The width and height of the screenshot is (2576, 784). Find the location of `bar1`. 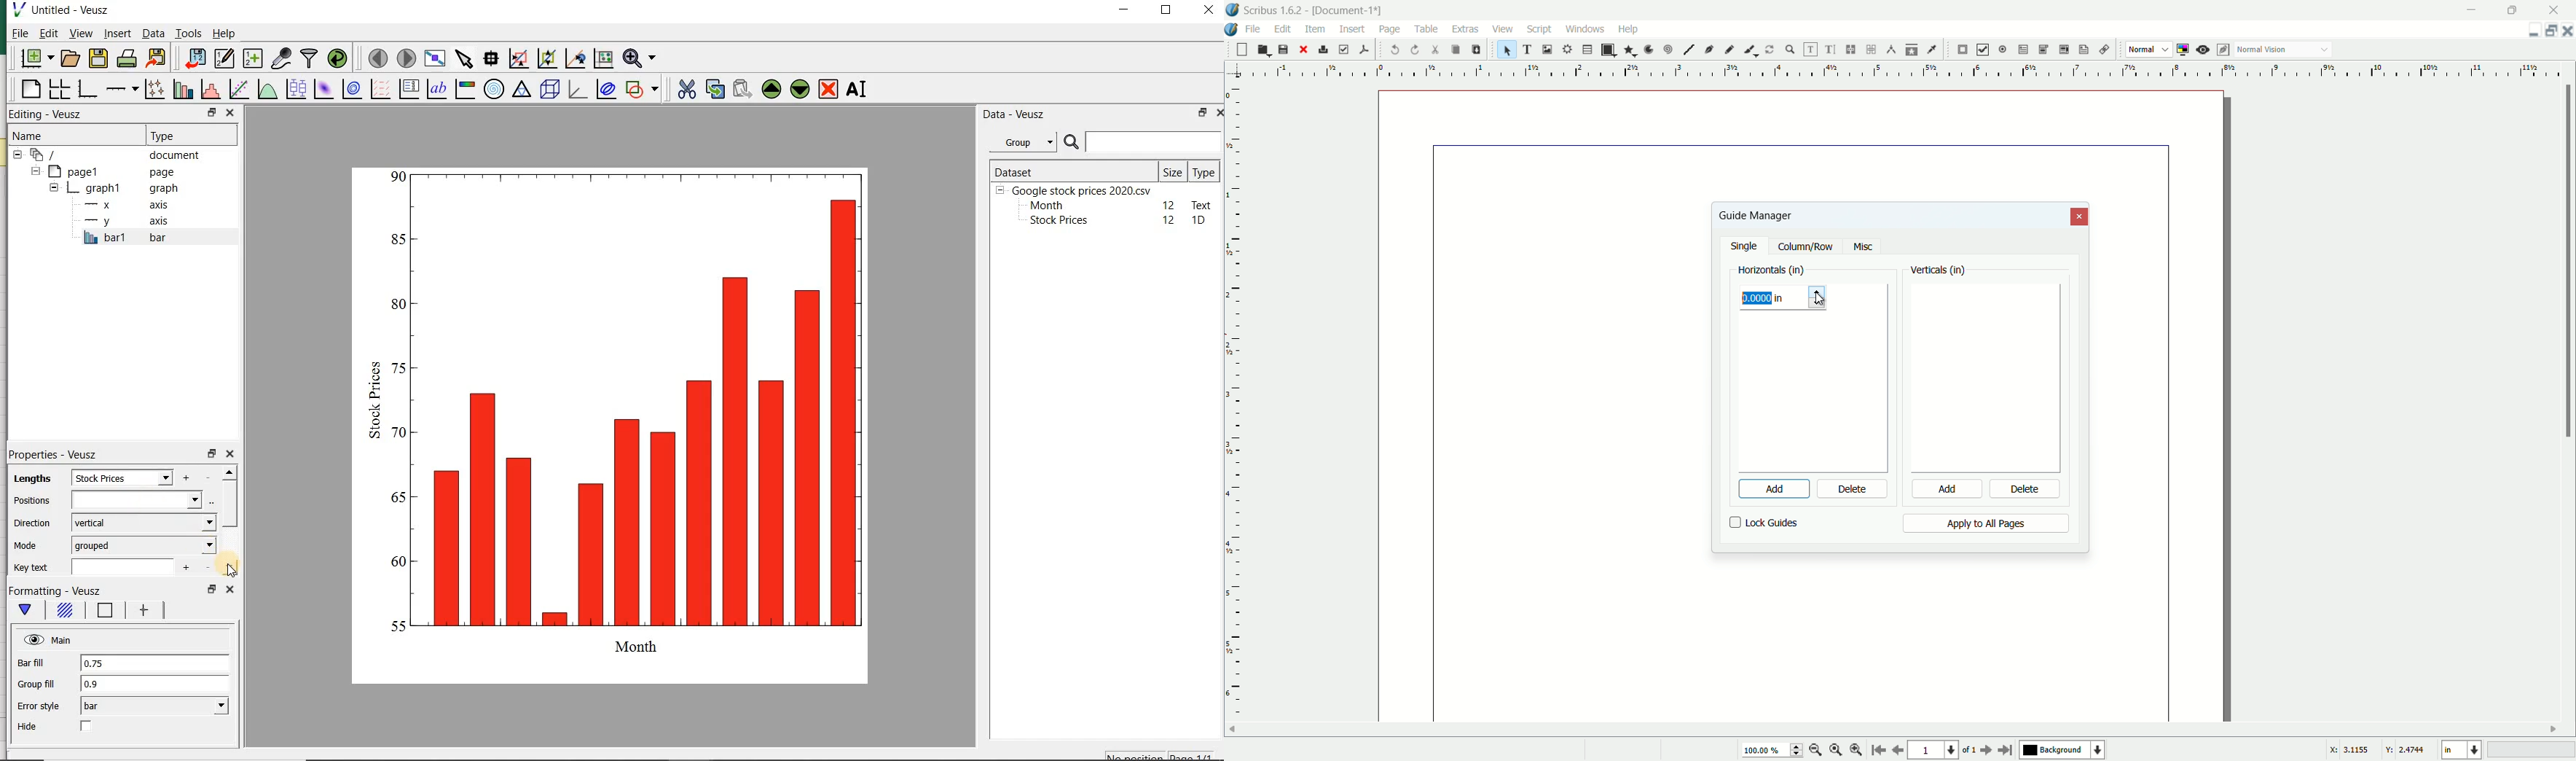

bar1 is located at coordinates (122, 238).